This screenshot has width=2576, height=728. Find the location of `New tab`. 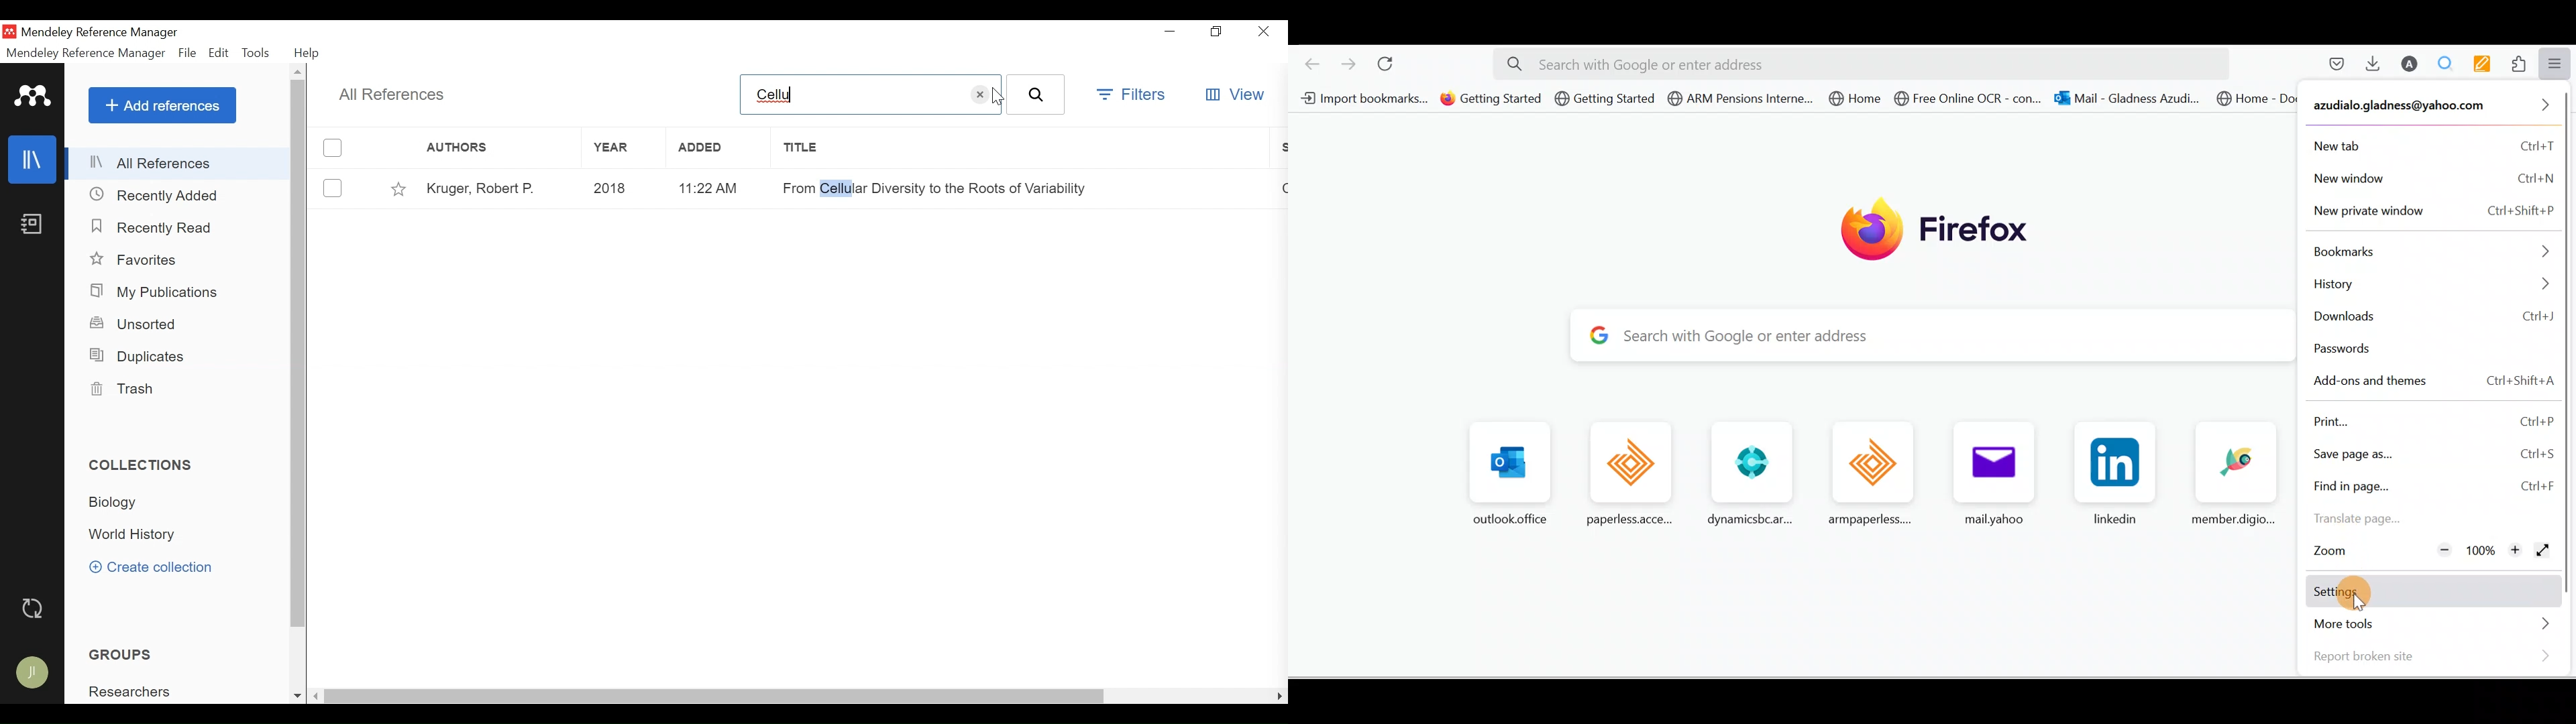

New tab is located at coordinates (2443, 143).